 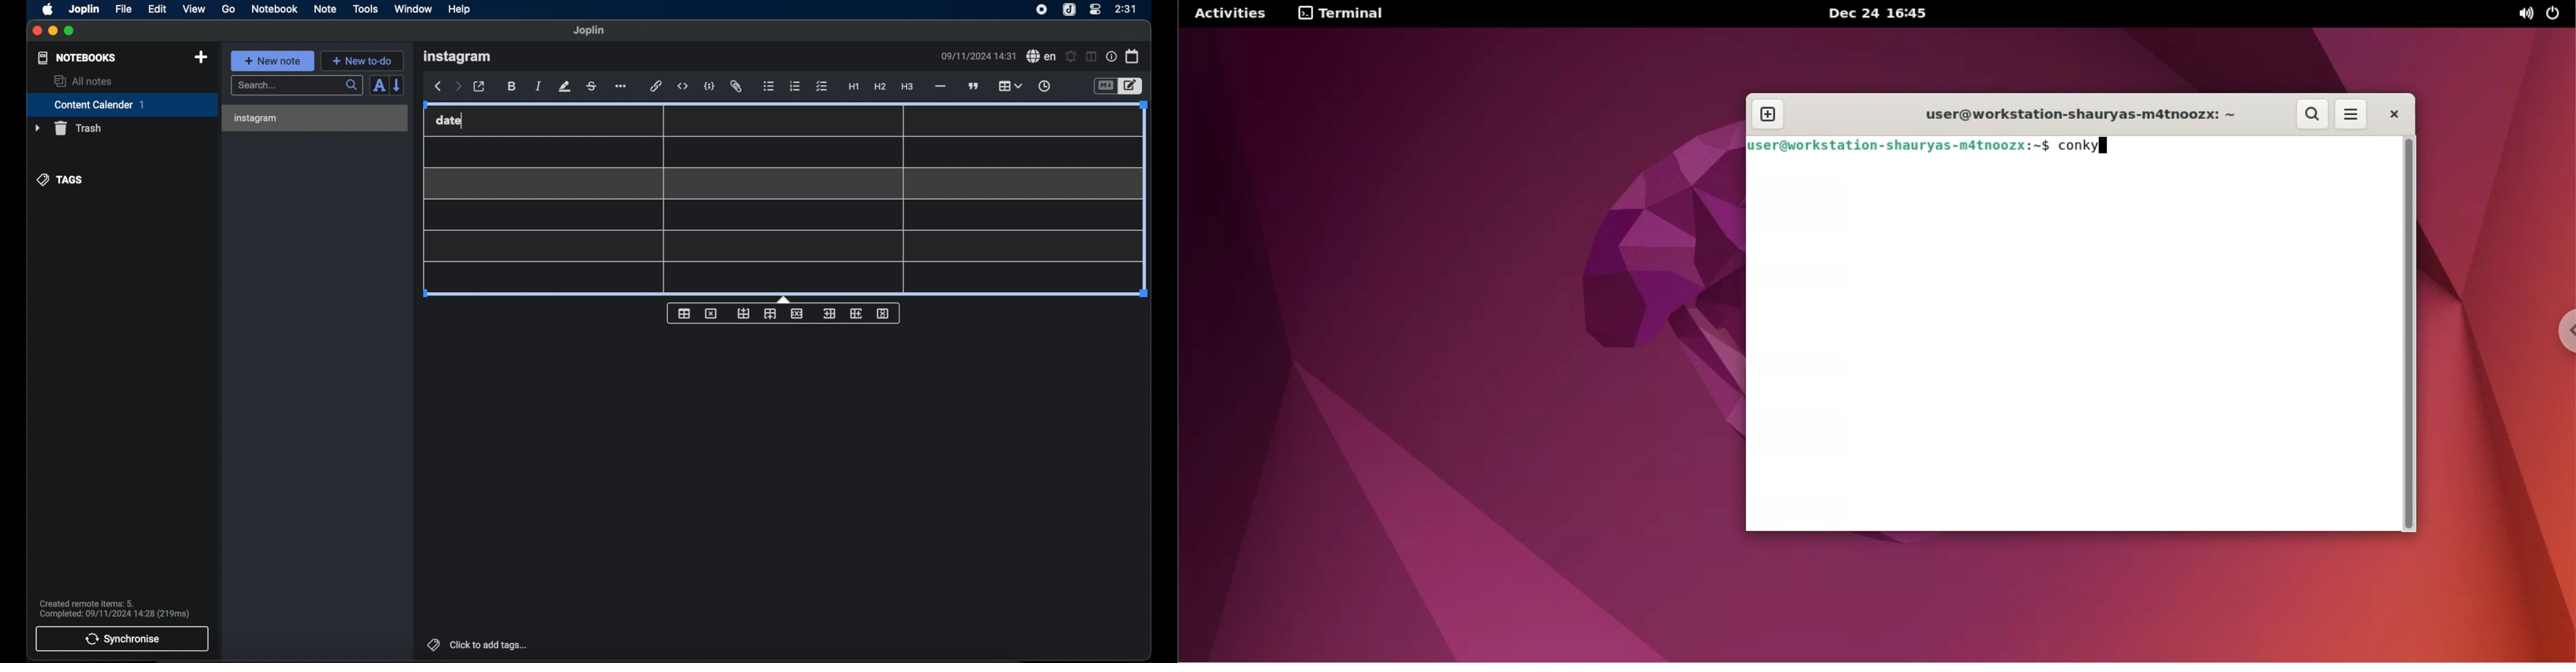 I want to click on checklist, so click(x=823, y=87).